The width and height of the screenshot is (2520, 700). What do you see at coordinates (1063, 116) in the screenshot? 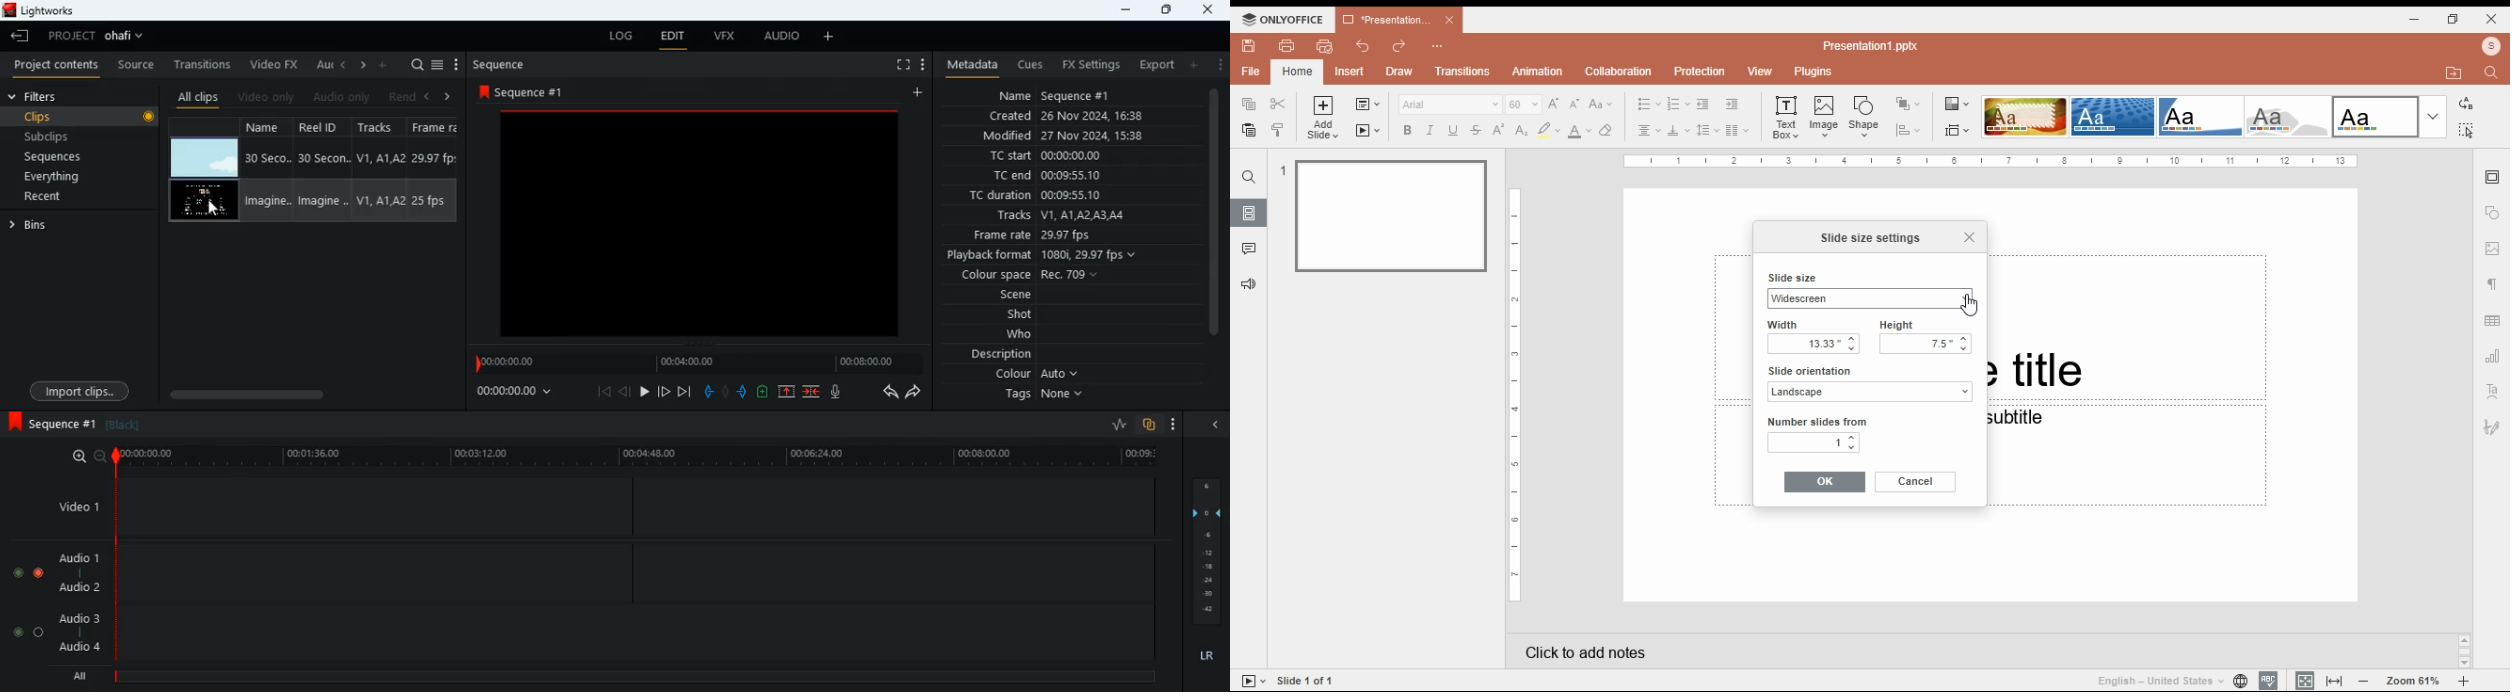
I see `created` at bounding box center [1063, 116].